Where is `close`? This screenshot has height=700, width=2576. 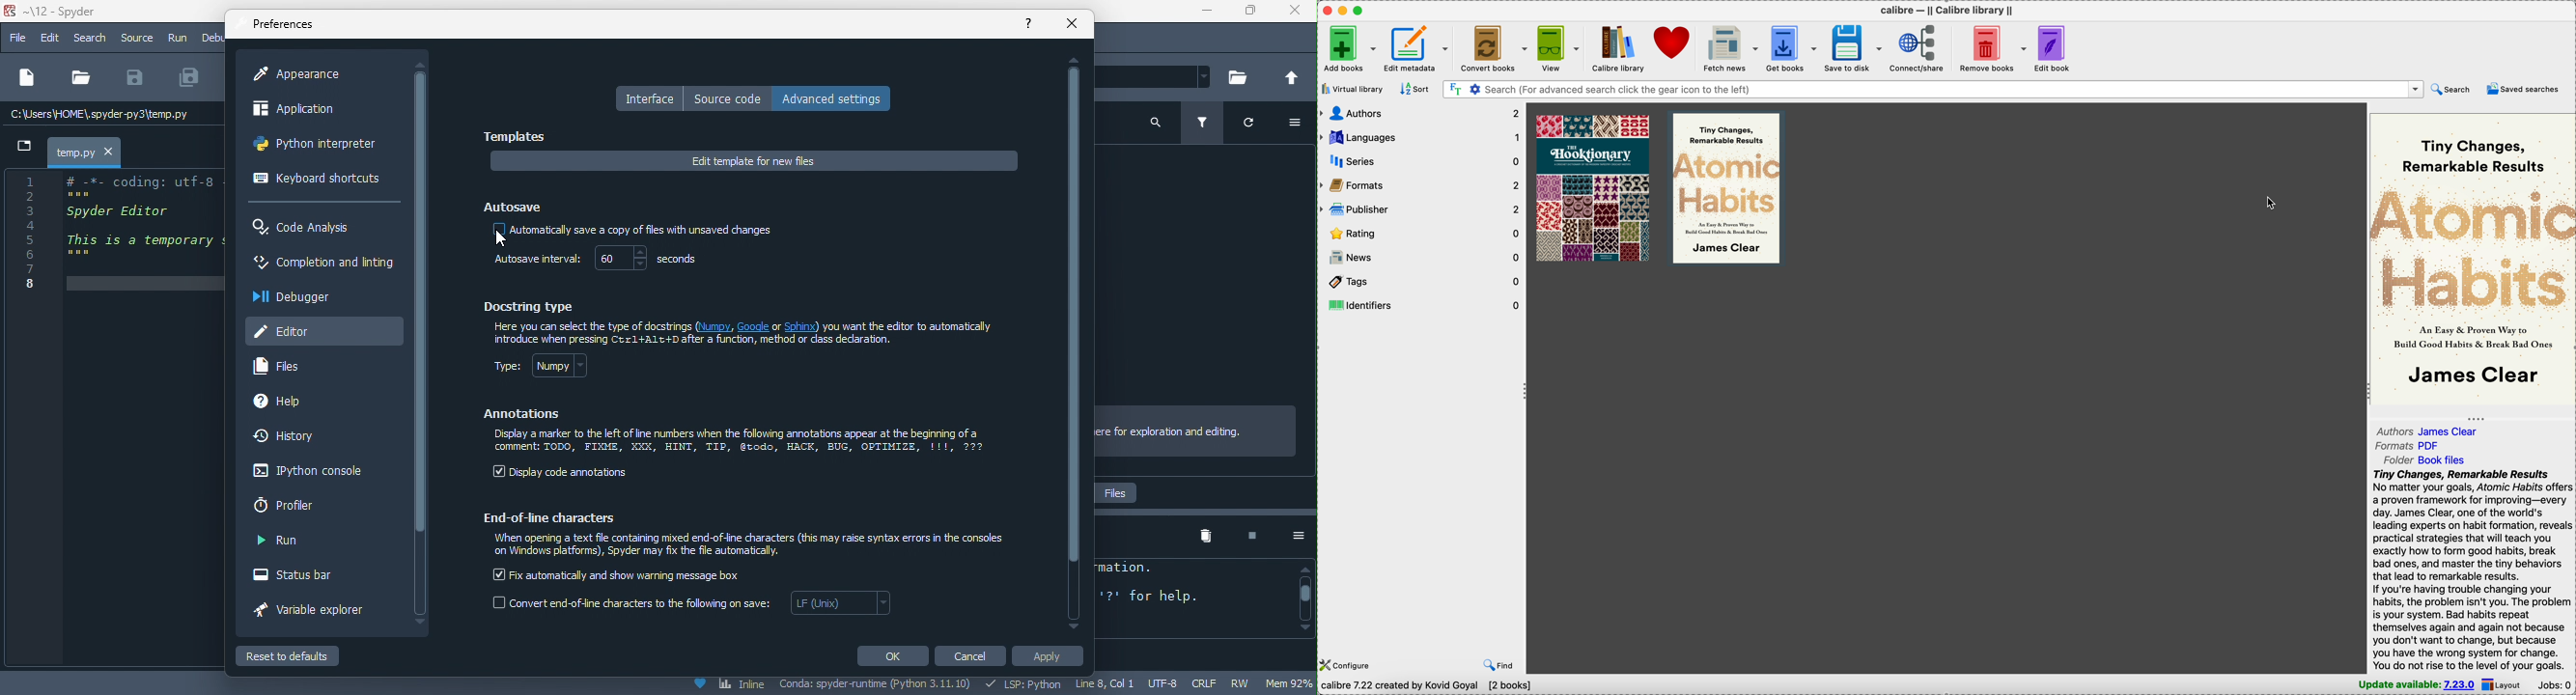
close is located at coordinates (1295, 14).